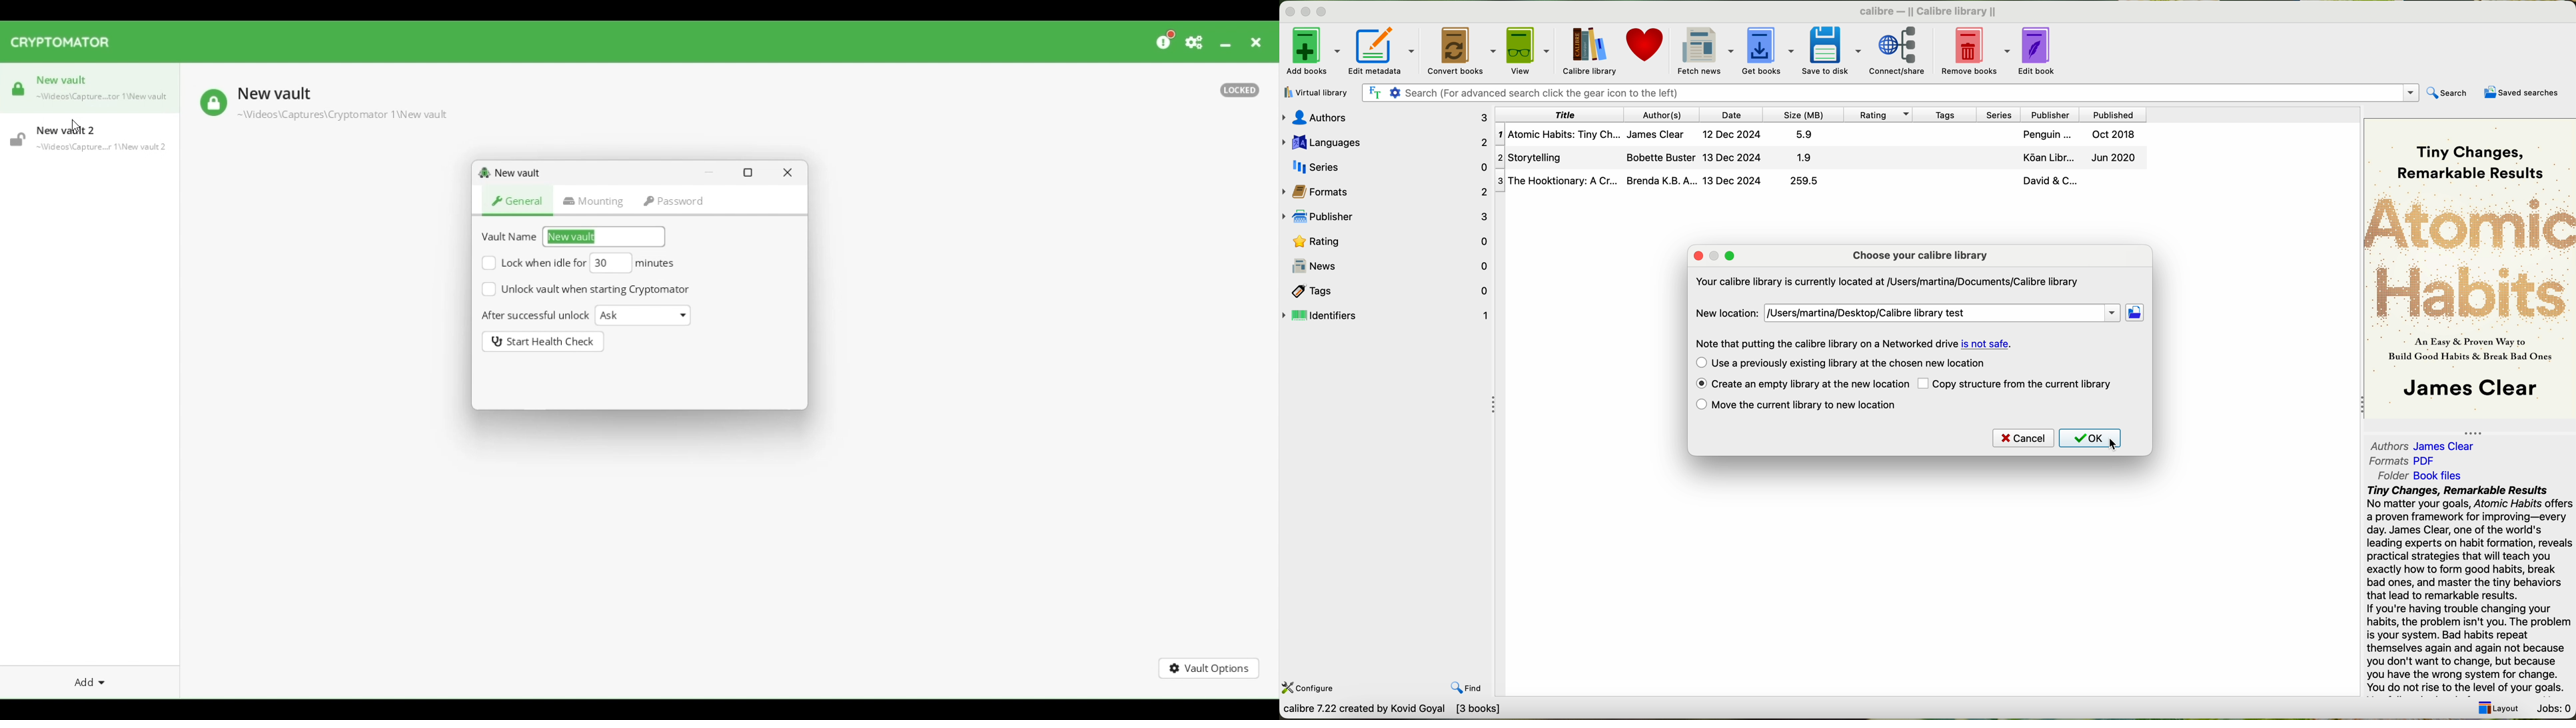 The height and width of the screenshot is (728, 2576). What do you see at coordinates (586, 289) in the screenshot?
I see `Select unlock vault when starting Cryptomator` at bounding box center [586, 289].